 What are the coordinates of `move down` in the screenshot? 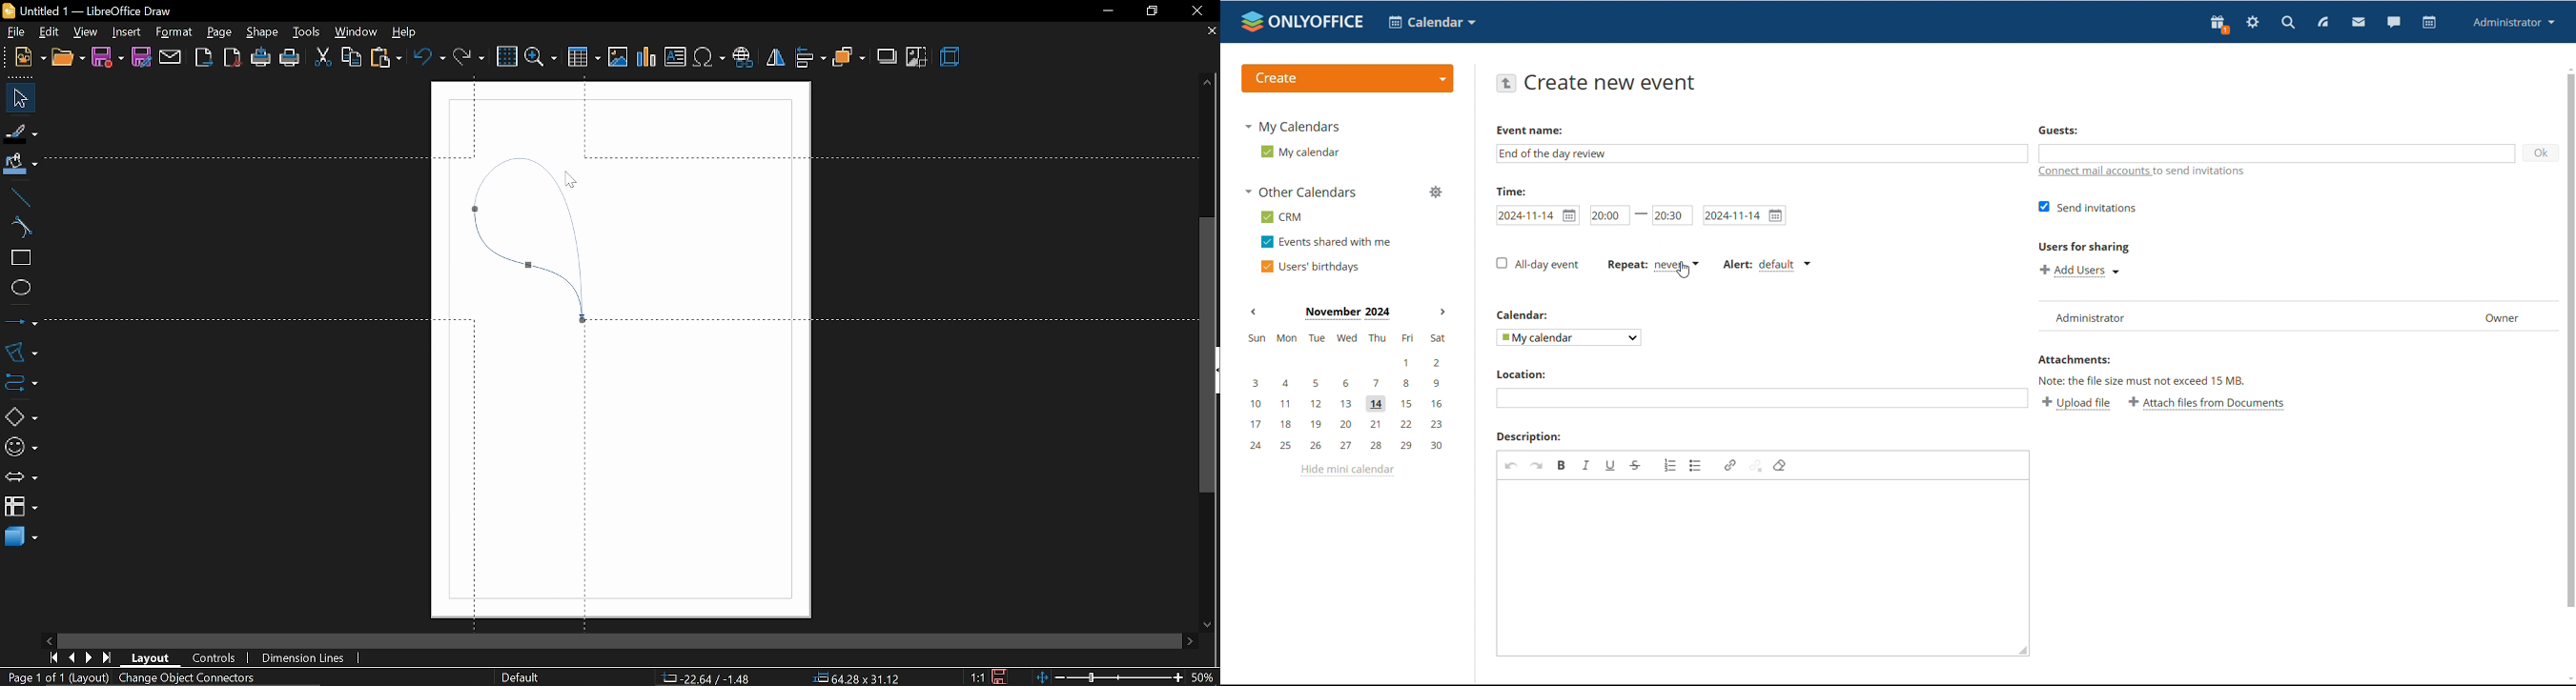 It's located at (1210, 622).